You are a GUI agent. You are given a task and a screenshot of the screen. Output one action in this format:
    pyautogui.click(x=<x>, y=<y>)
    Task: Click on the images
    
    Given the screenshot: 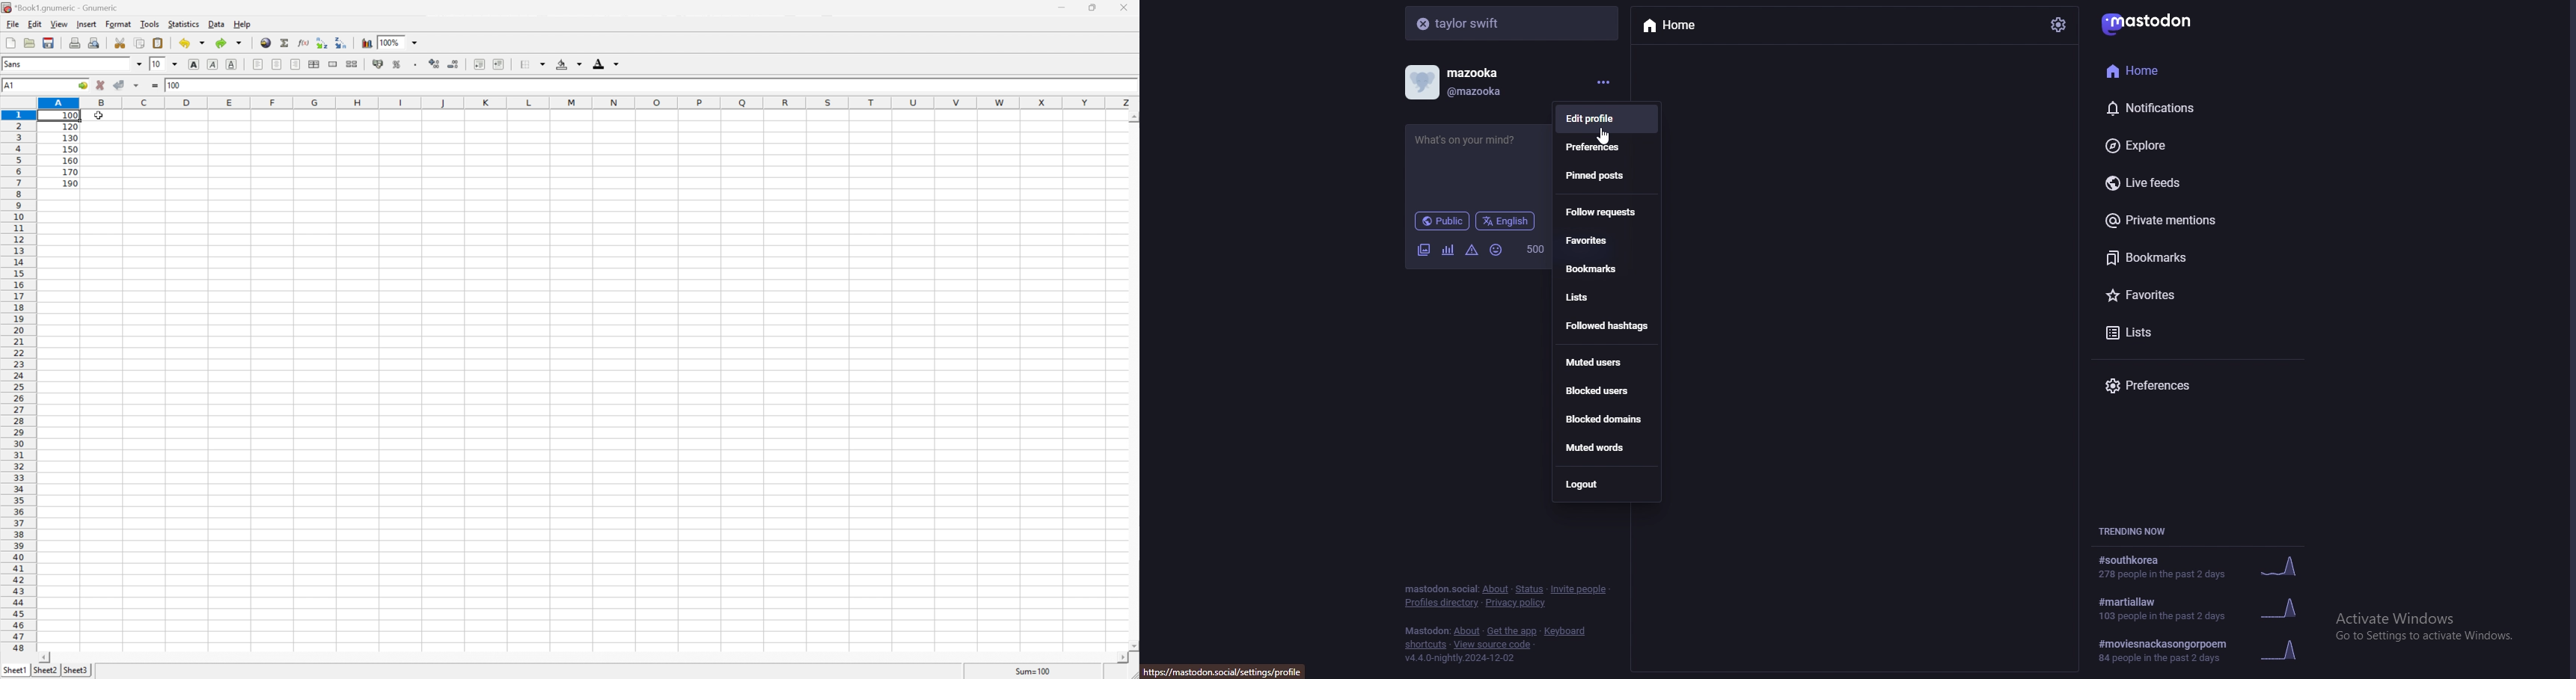 What is the action you would take?
    pyautogui.click(x=1423, y=249)
    